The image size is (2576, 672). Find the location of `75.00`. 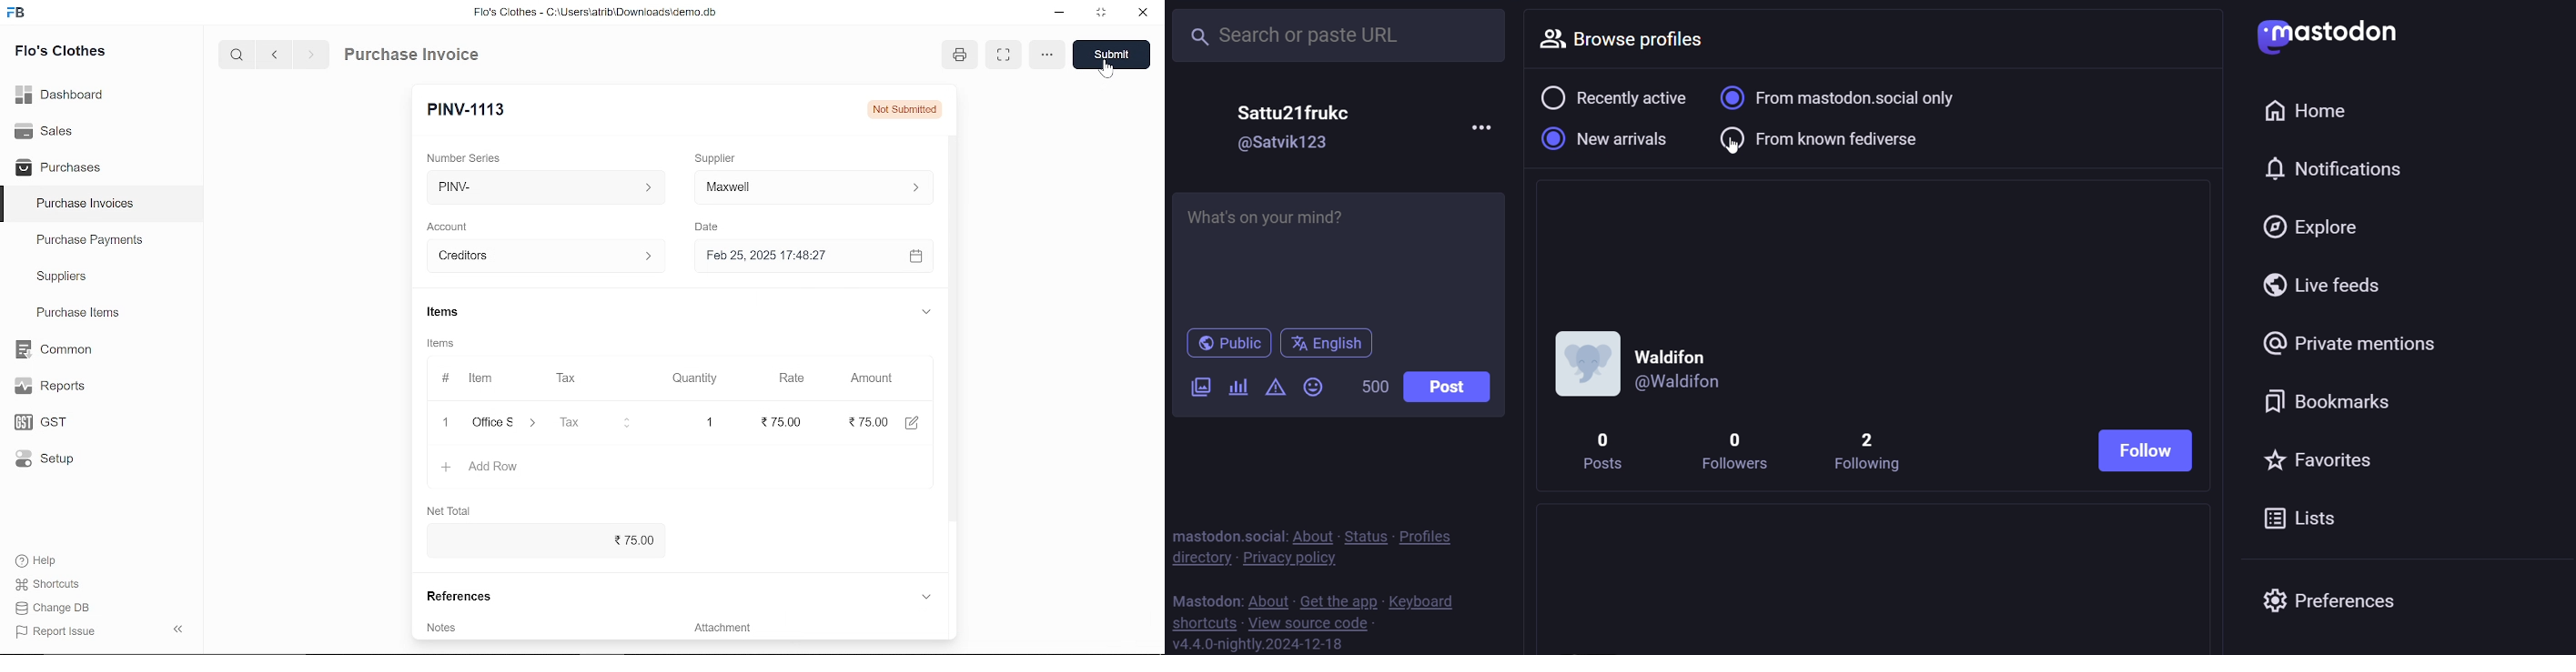

75.00 is located at coordinates (540, 540).